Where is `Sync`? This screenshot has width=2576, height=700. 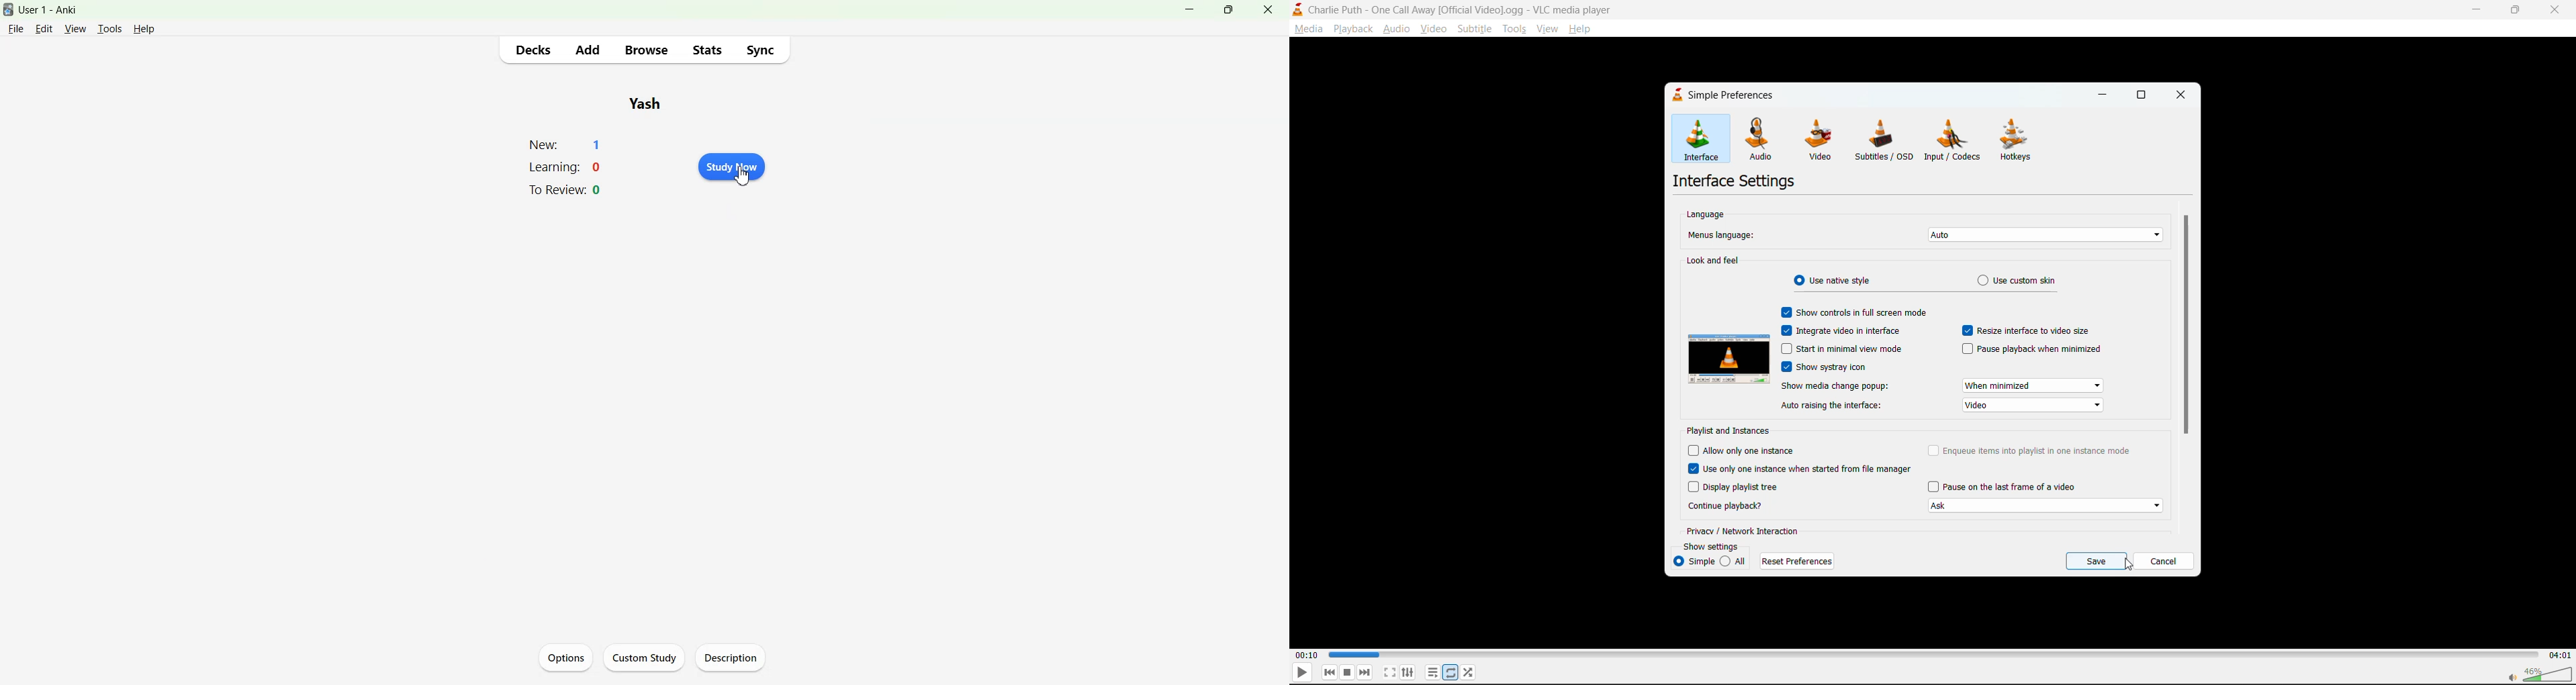 Sync is located at coordinates (760, 50).